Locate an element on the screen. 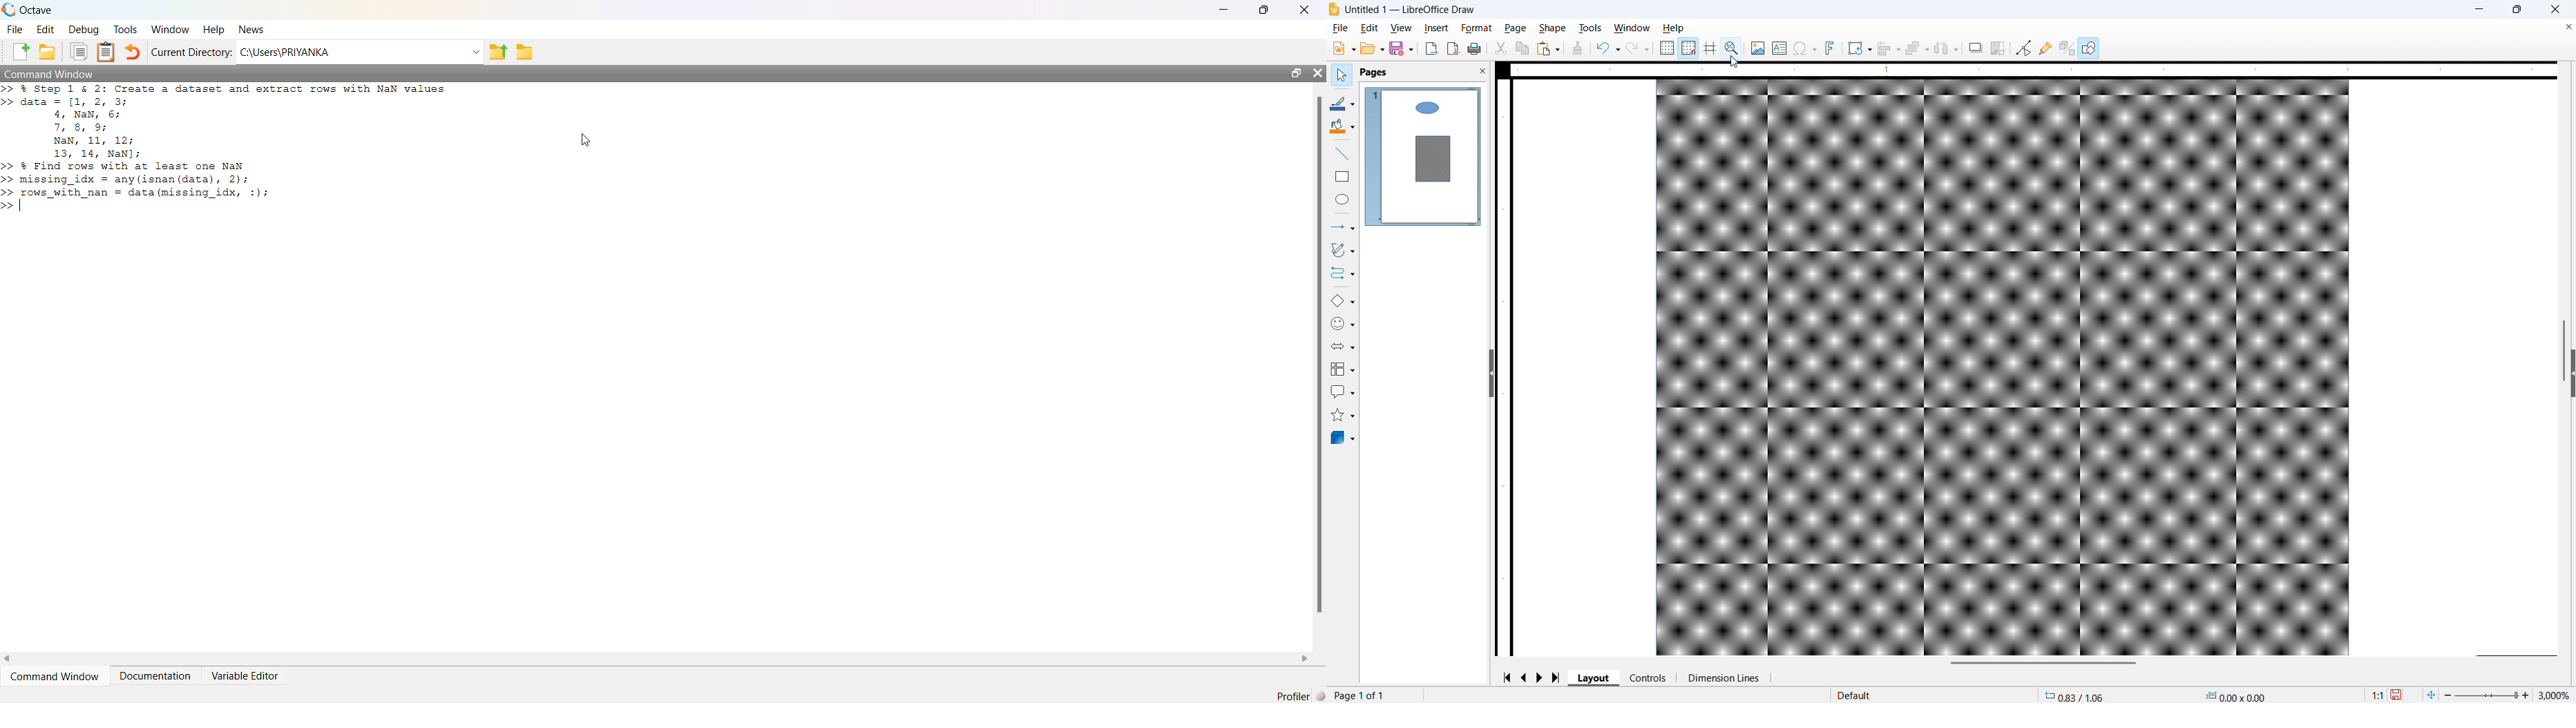  cut  is located at coordinates (1501, 48).